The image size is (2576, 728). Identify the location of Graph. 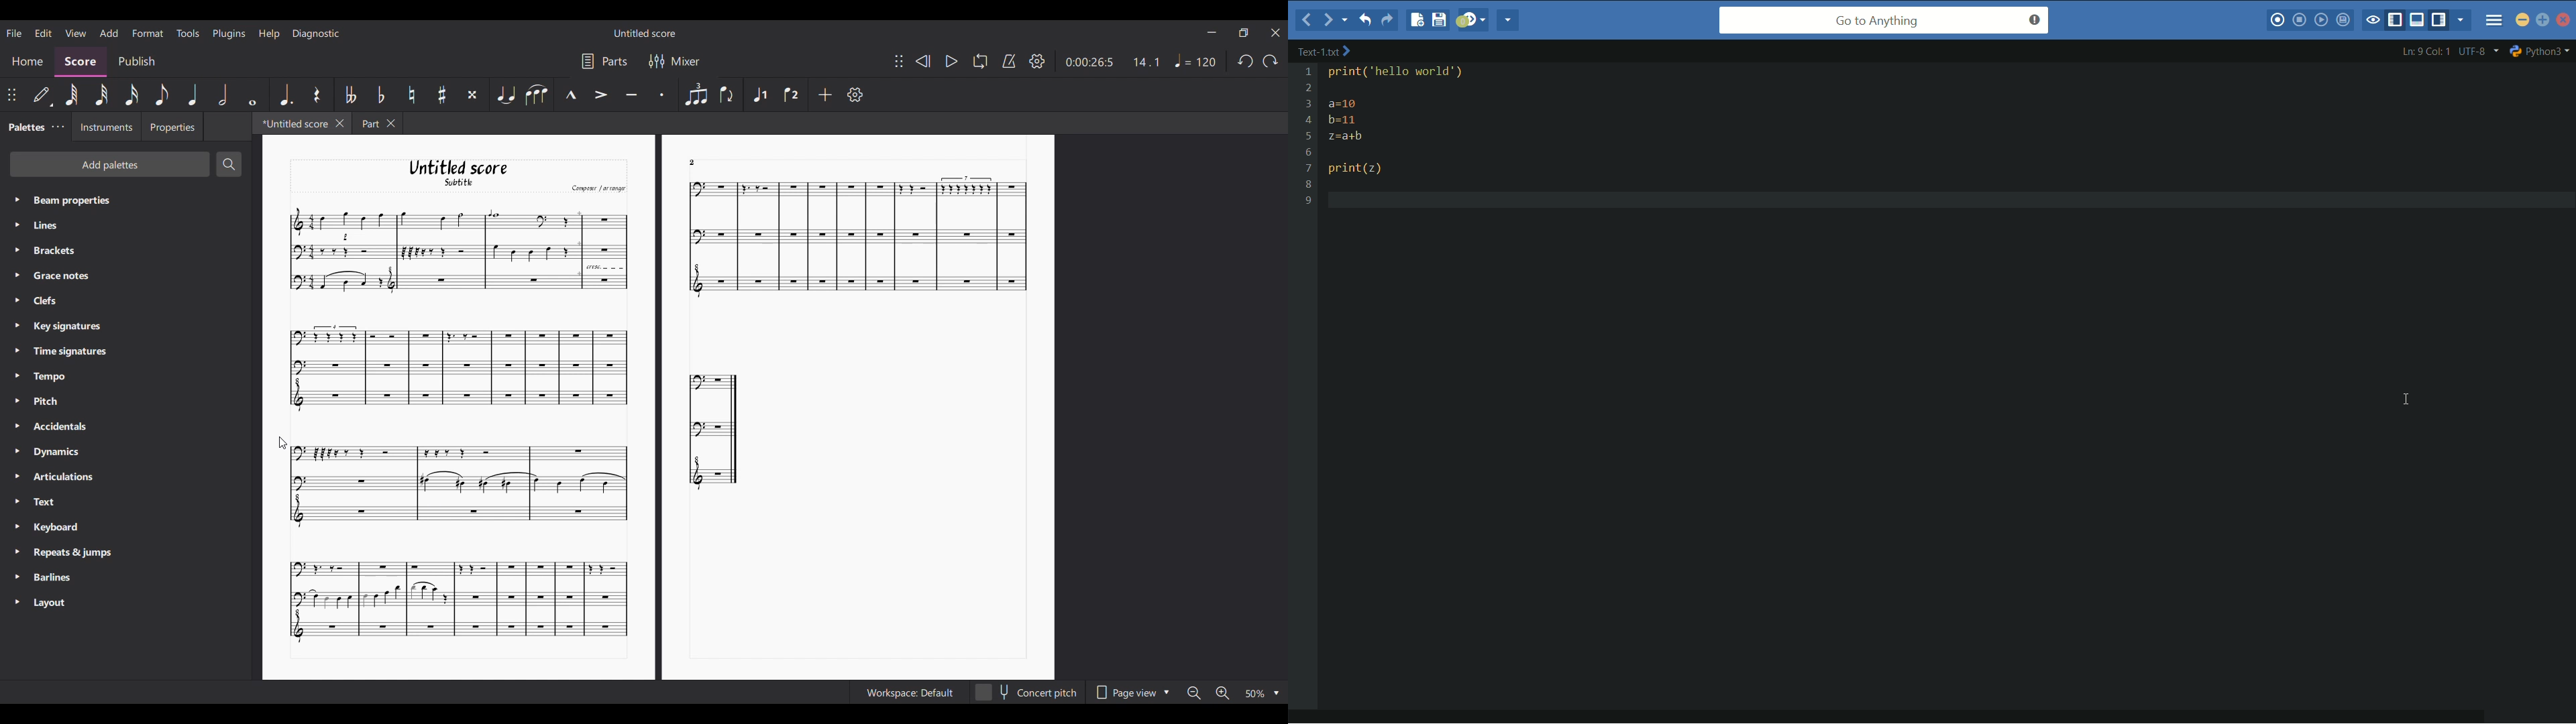
(714, 430).